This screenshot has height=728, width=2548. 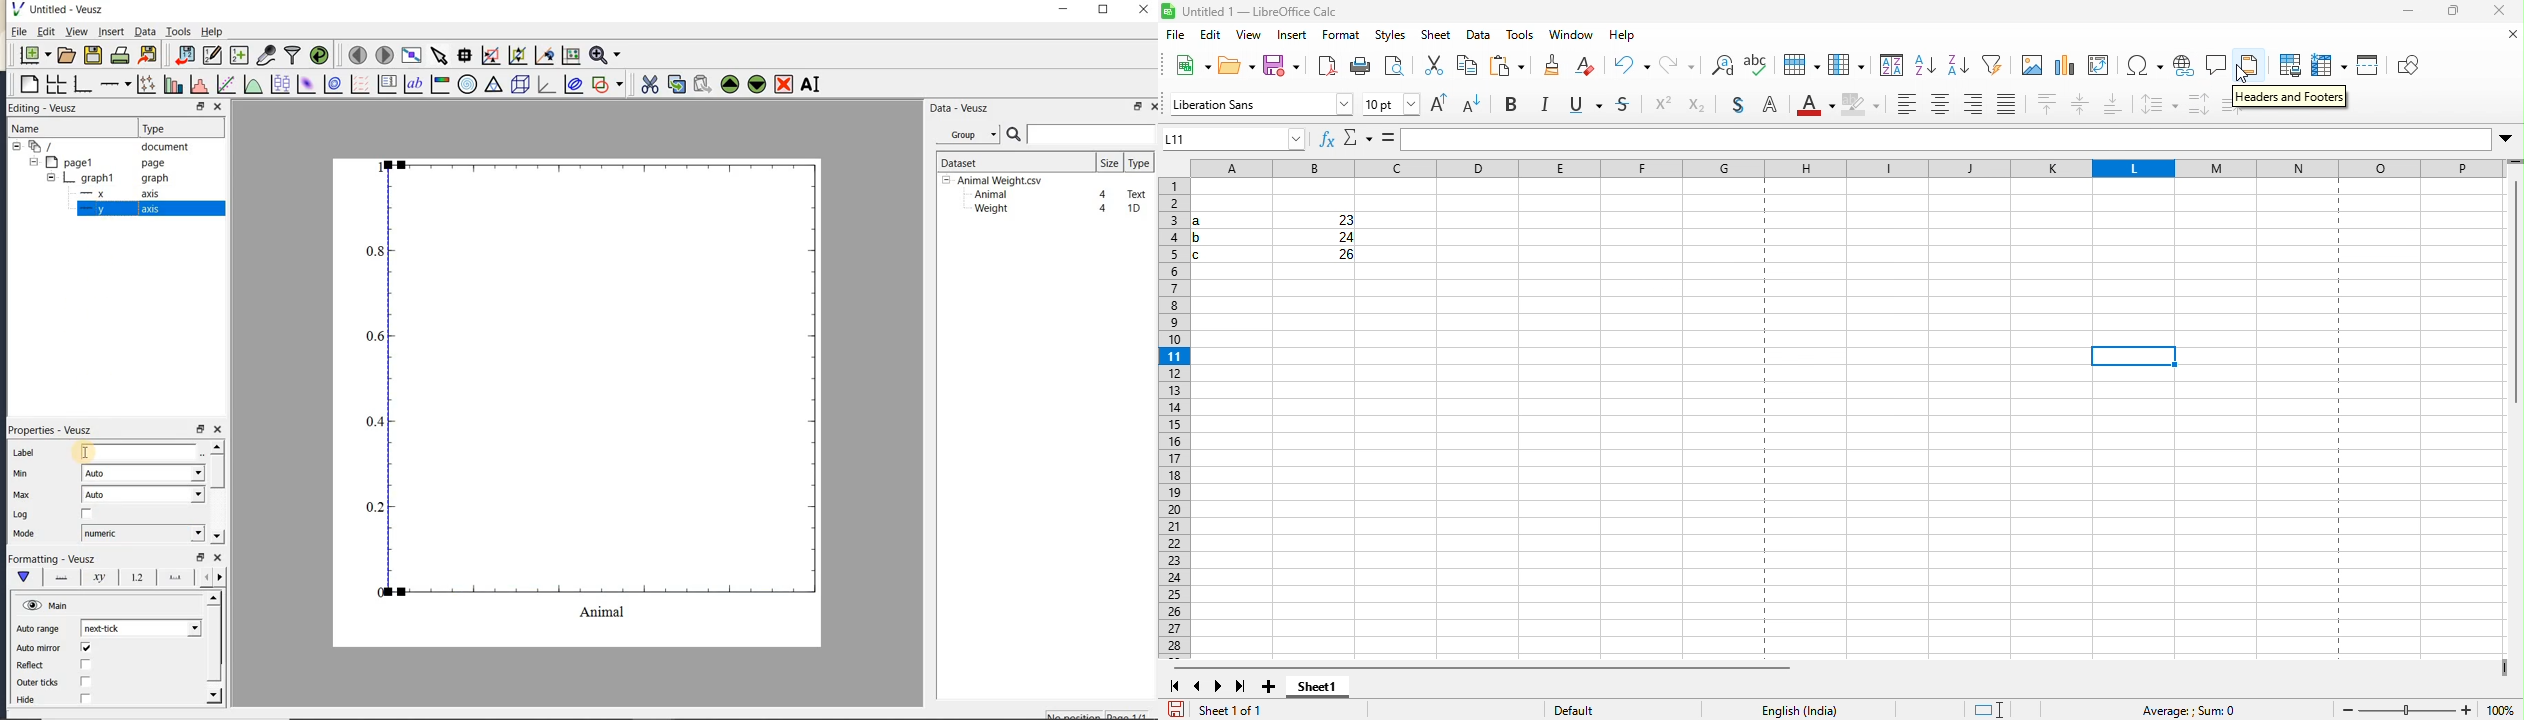 I want to click on special character, so click(x=2144, y=66).